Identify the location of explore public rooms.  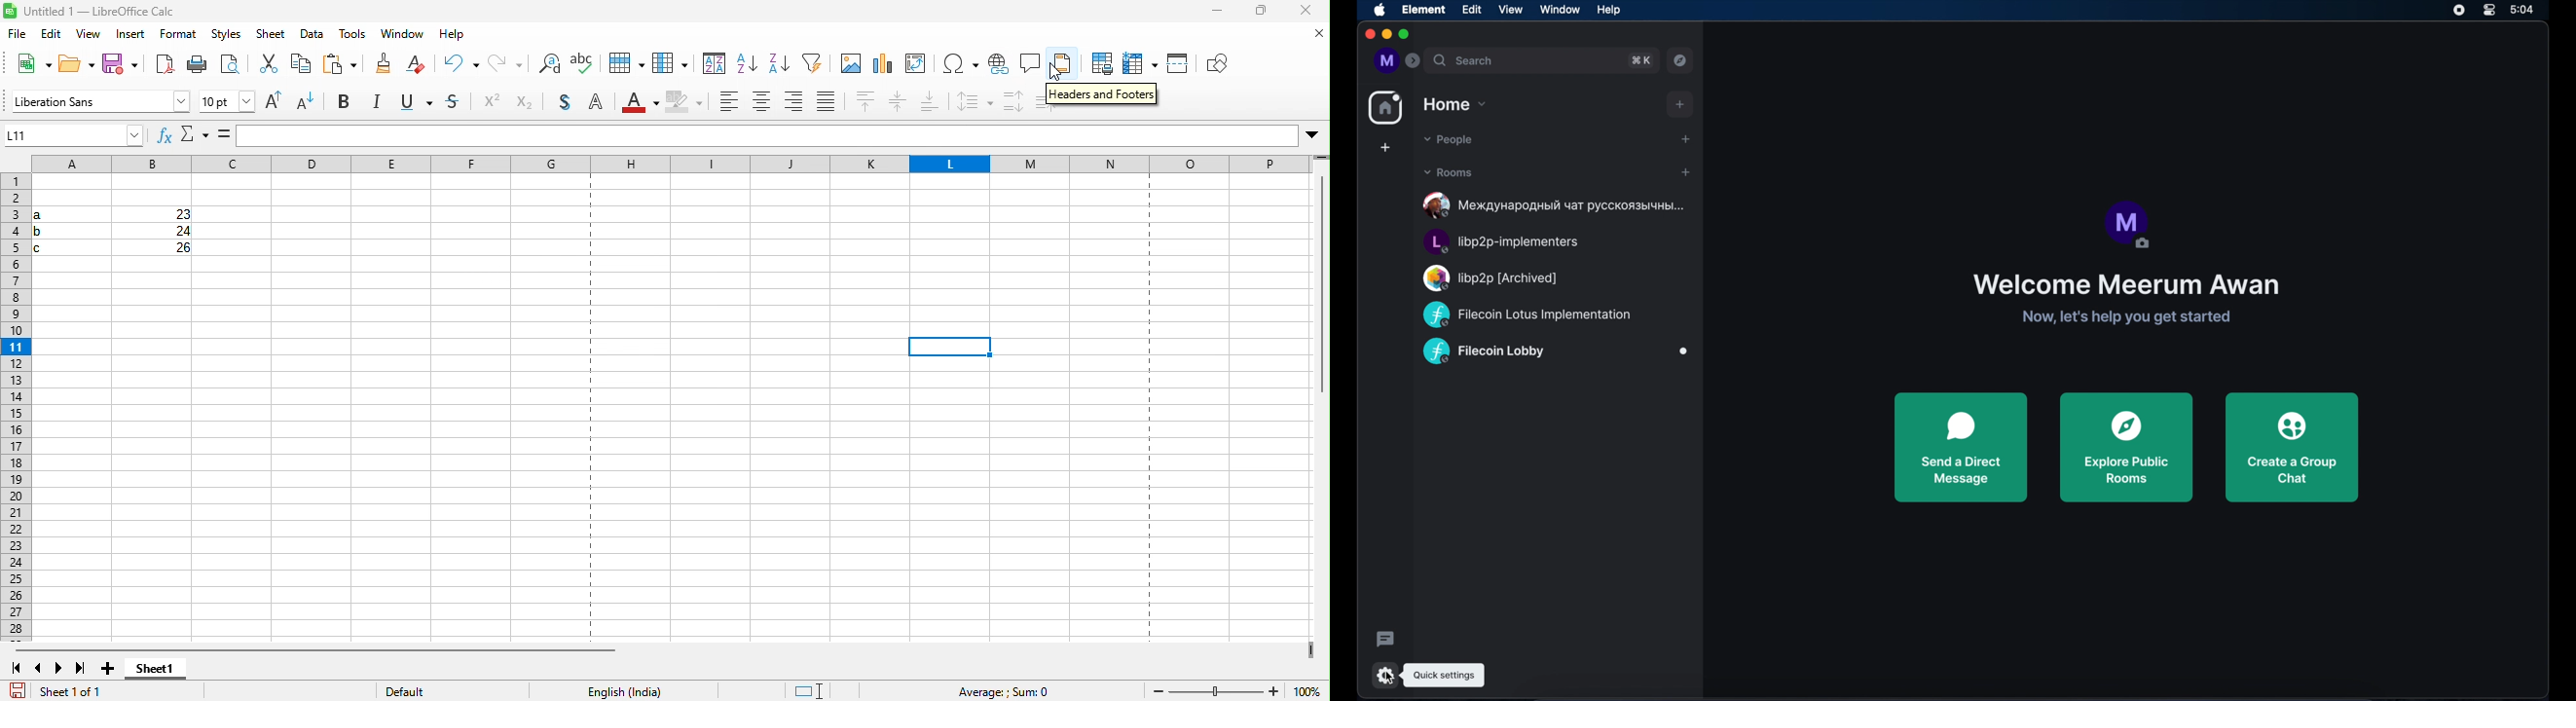
(1681, 60).